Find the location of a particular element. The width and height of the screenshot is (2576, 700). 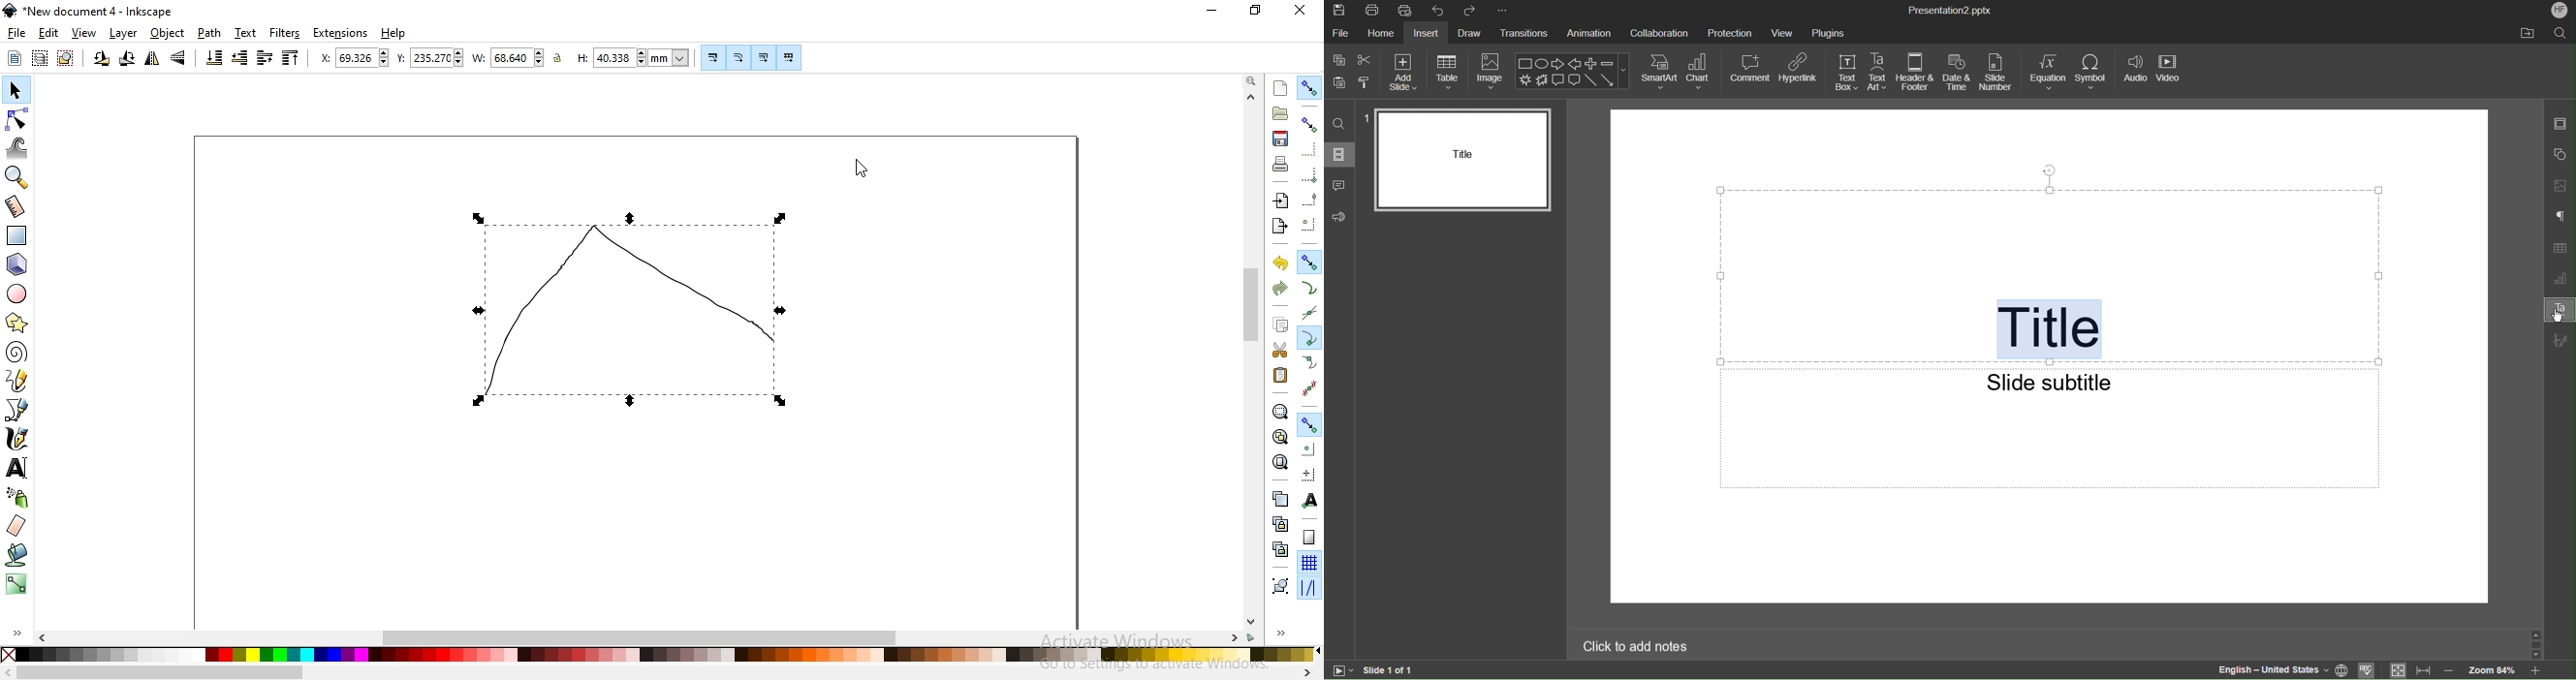

create circles, arcs, and ellipses is located at coordinates (17, 294).